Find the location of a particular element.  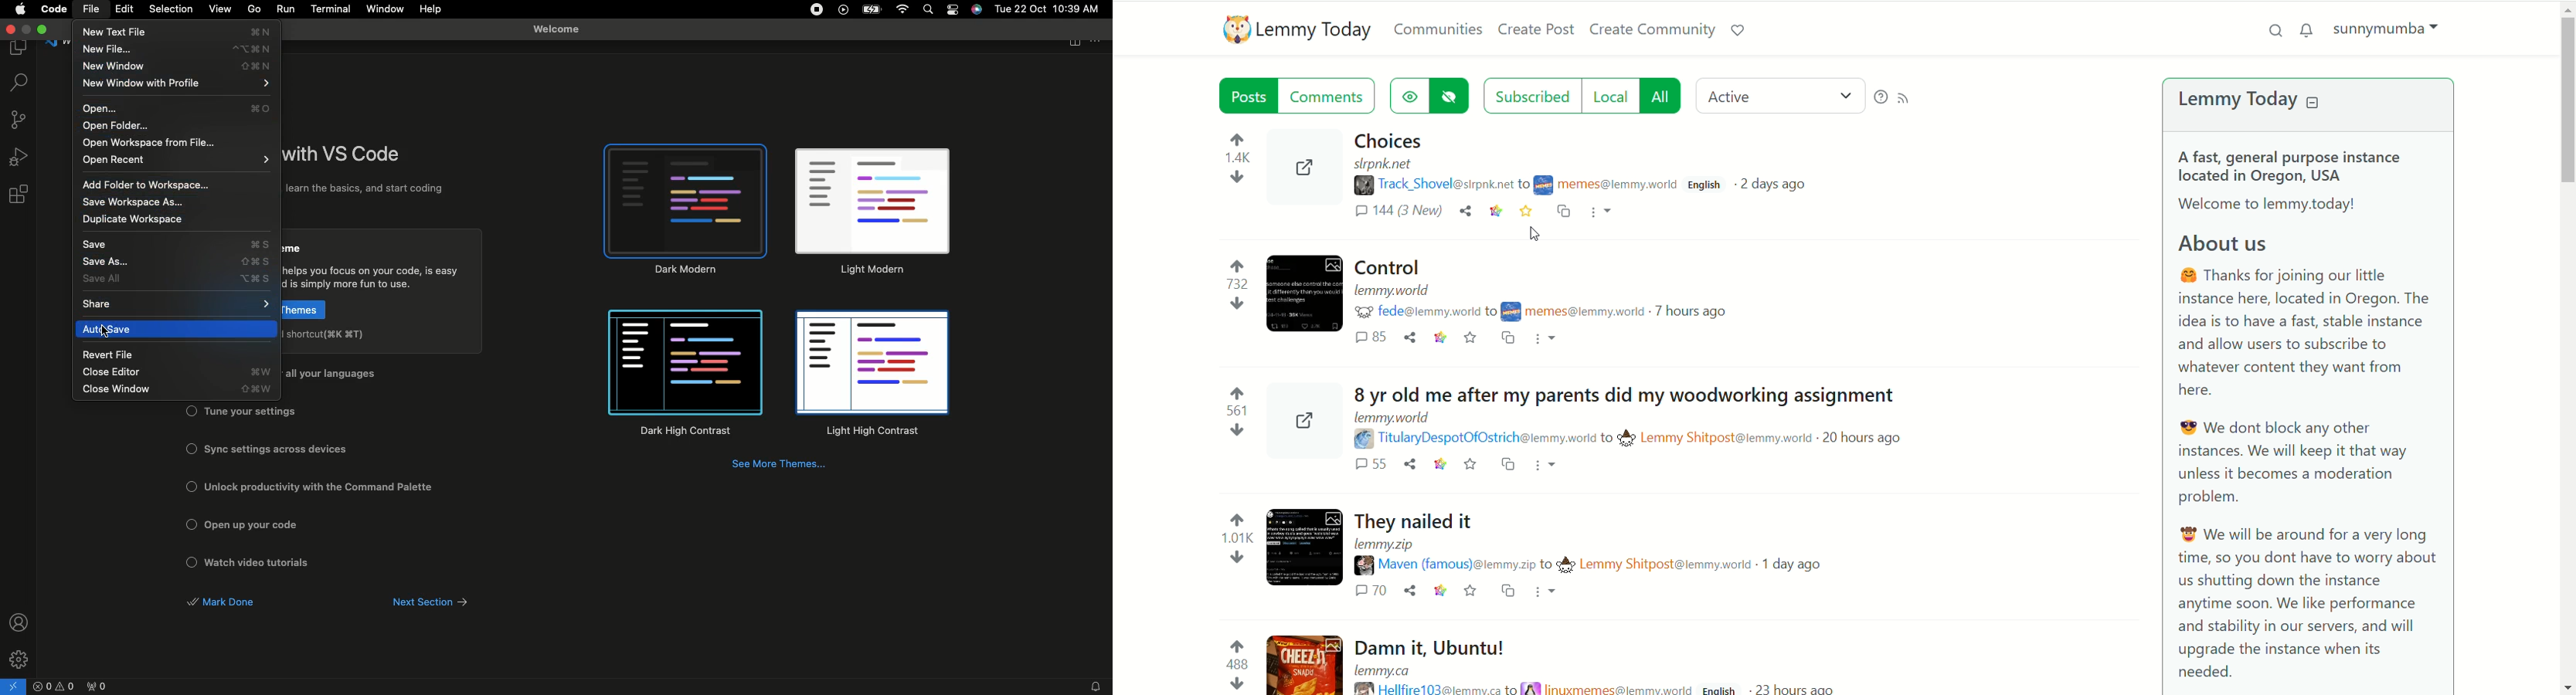

comments is located at coordinates (1359, 465).